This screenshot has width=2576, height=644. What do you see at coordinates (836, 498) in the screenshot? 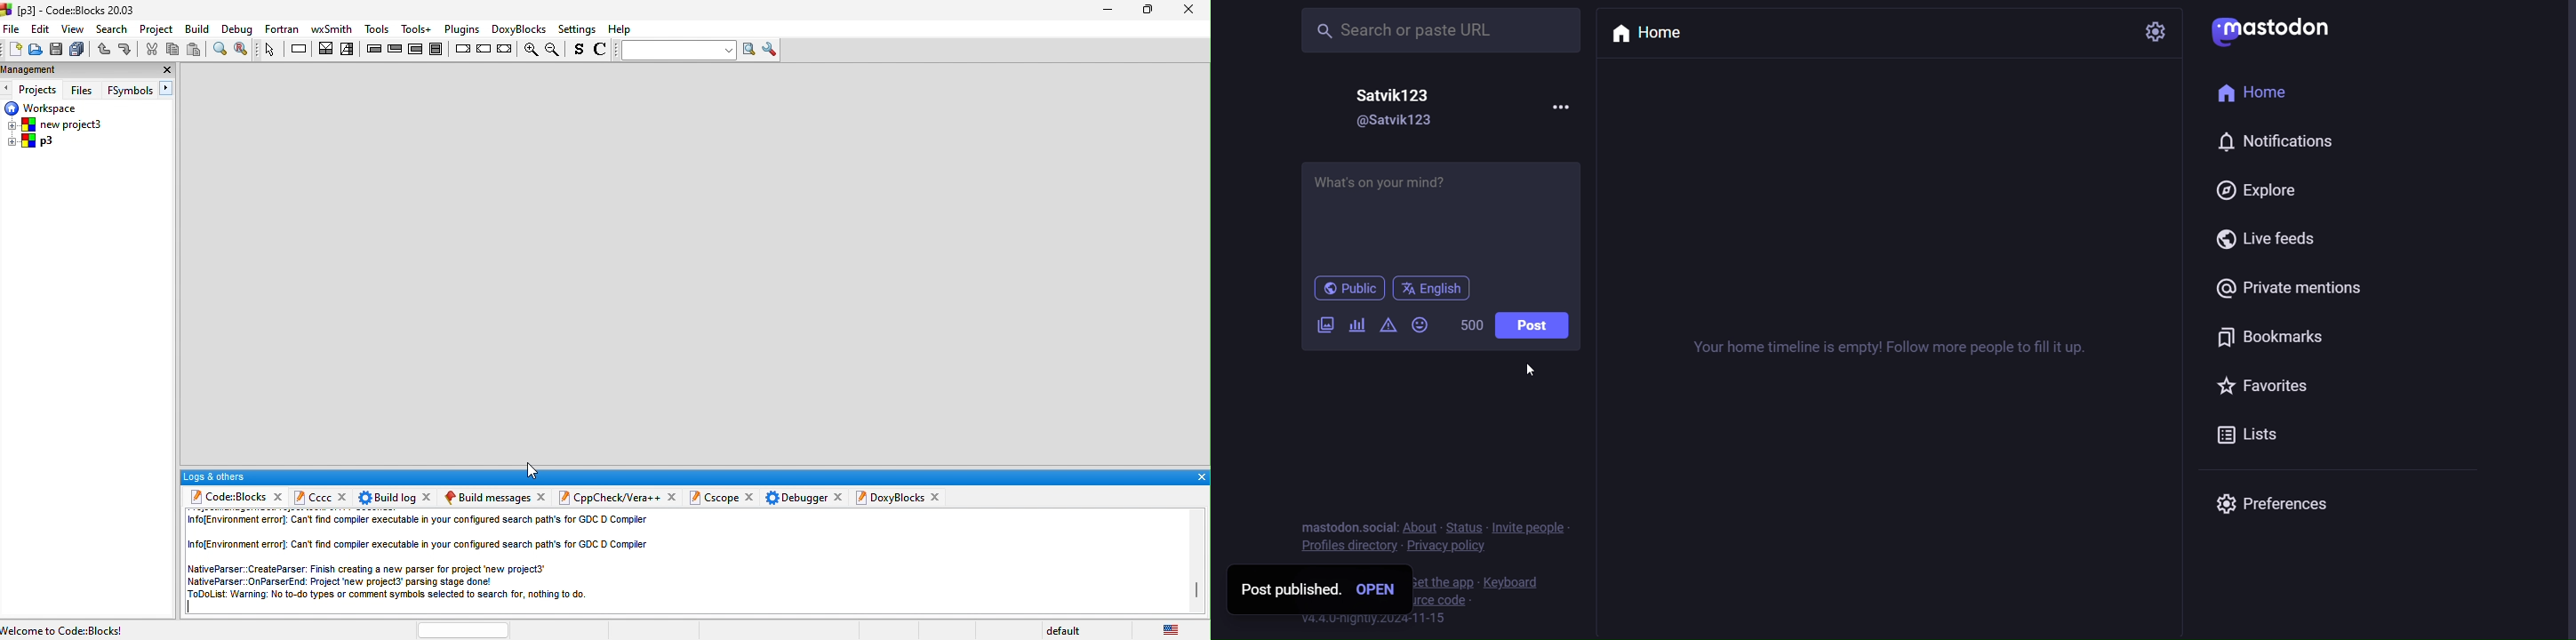
I see `close` at bounding box center [836, 498].